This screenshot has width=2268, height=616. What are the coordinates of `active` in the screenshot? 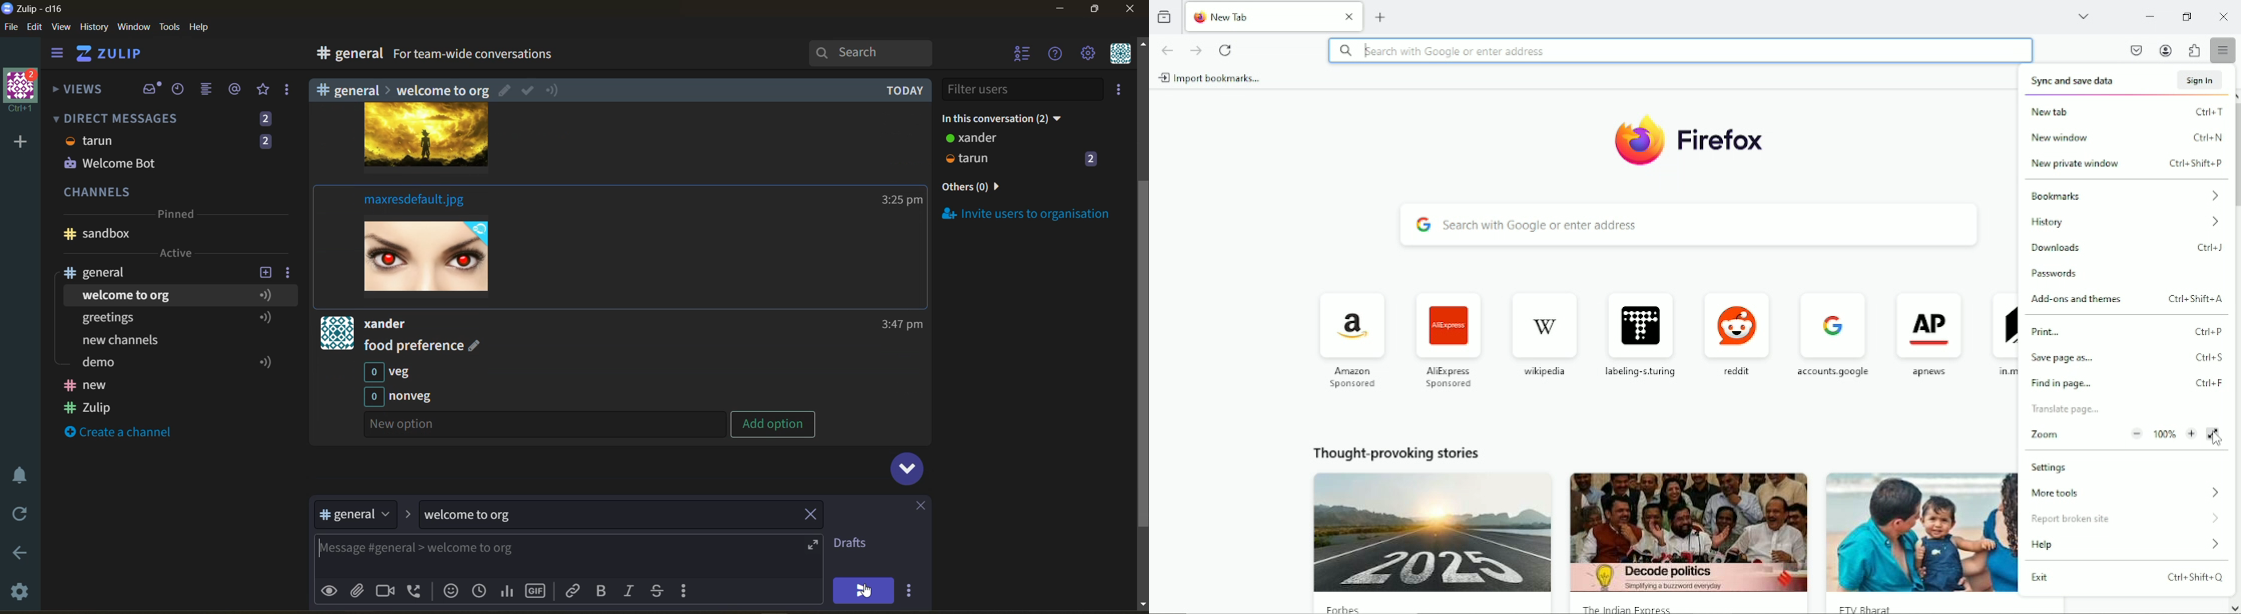 It's located at (177, 253).